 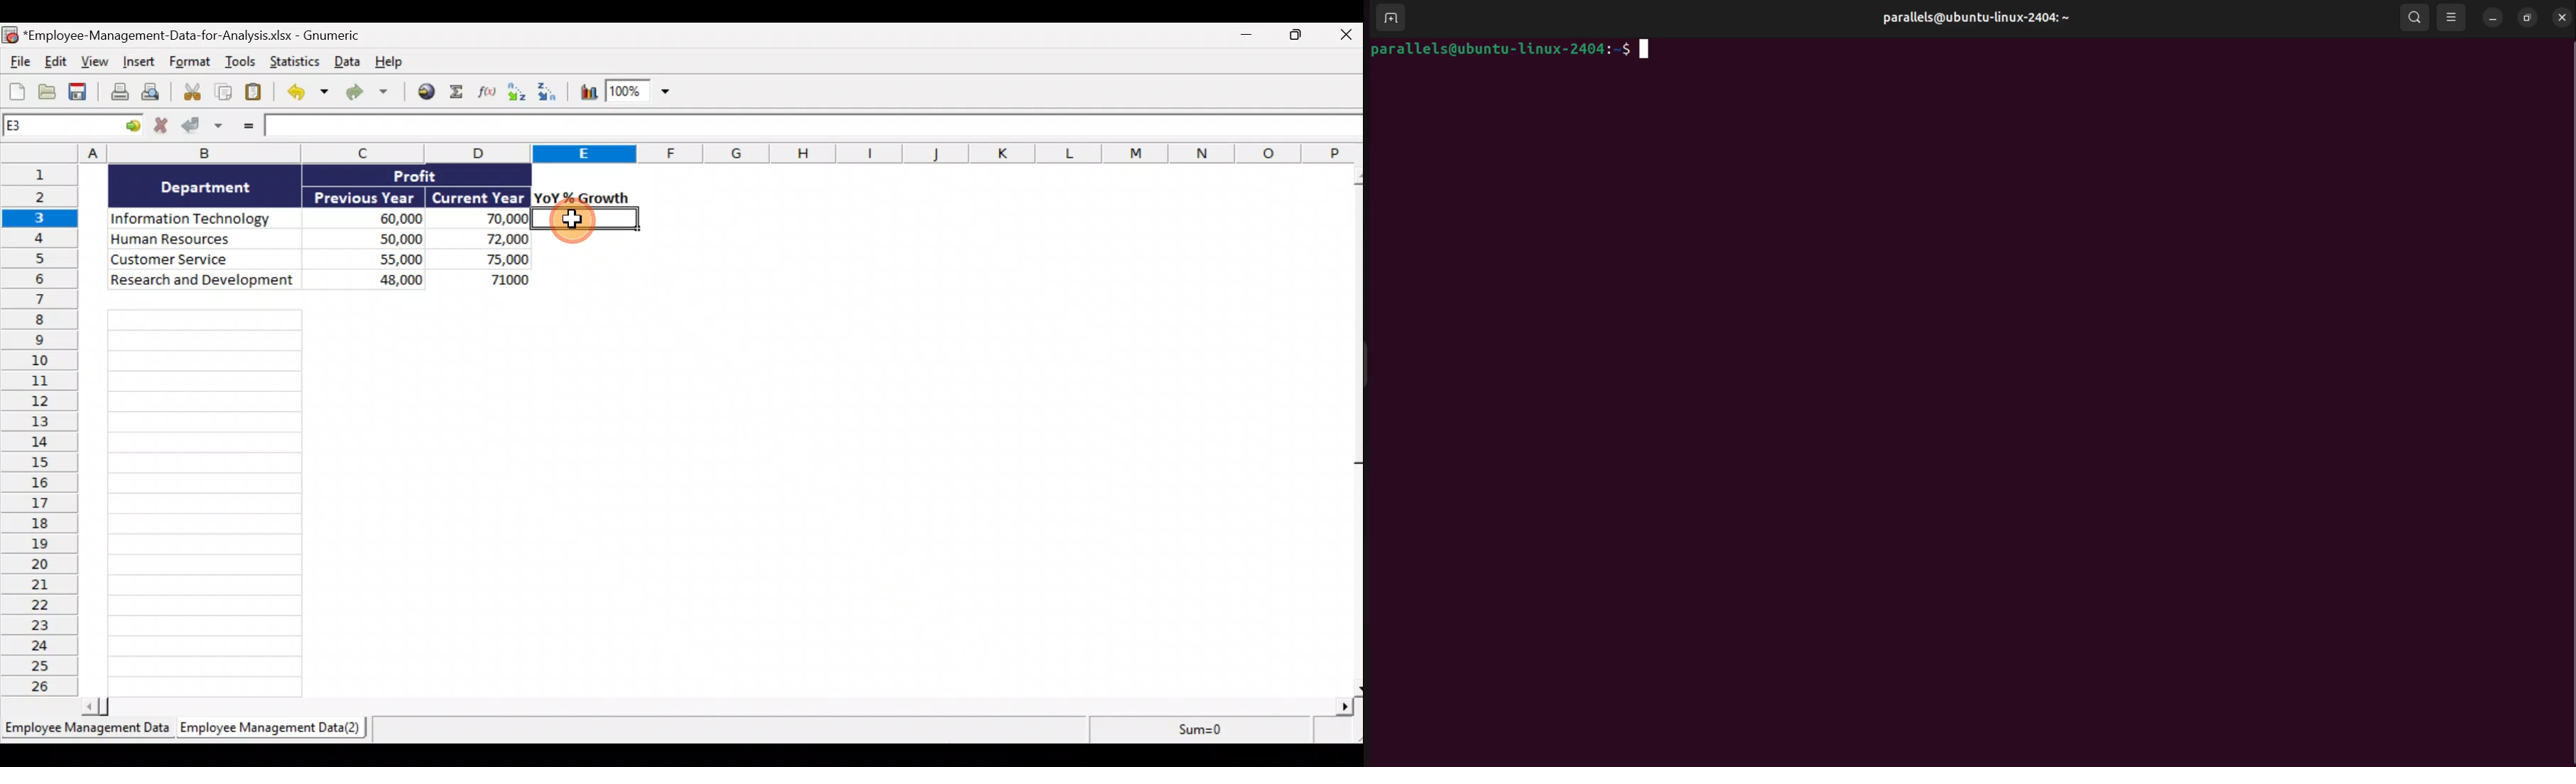 What do you see at coordinates (585, 219) in the screenshot?
I see `selected cell` at bounding box center [585, 219].